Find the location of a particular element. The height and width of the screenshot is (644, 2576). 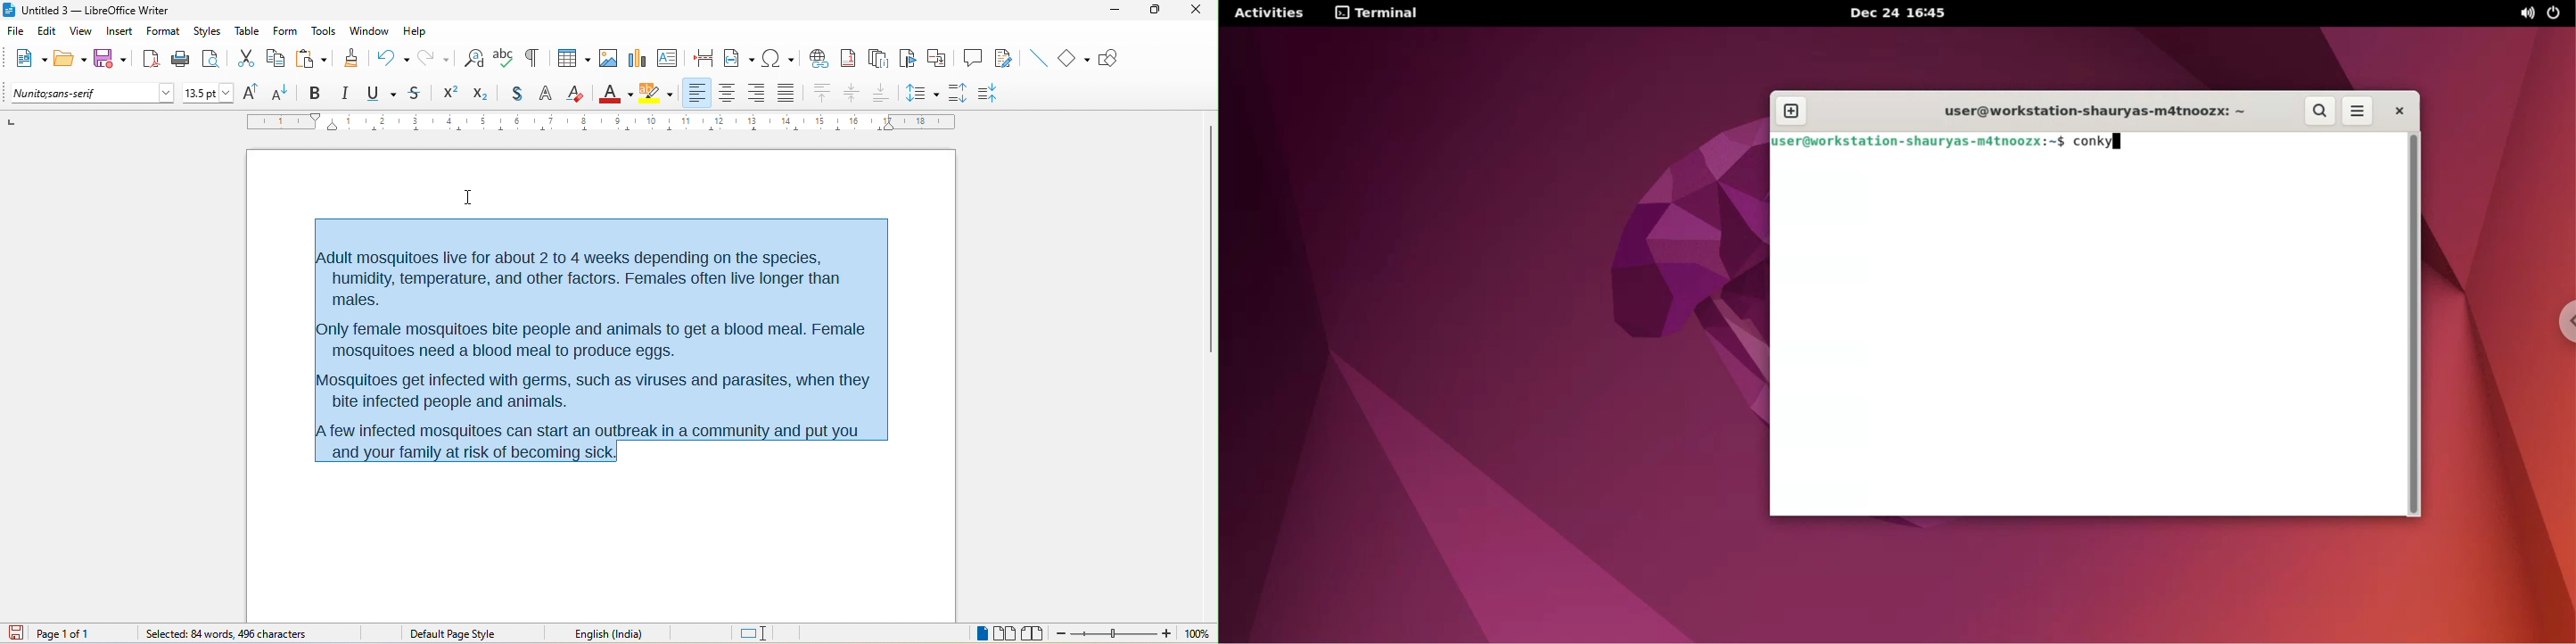

redo is located at coordinates (438, 57).